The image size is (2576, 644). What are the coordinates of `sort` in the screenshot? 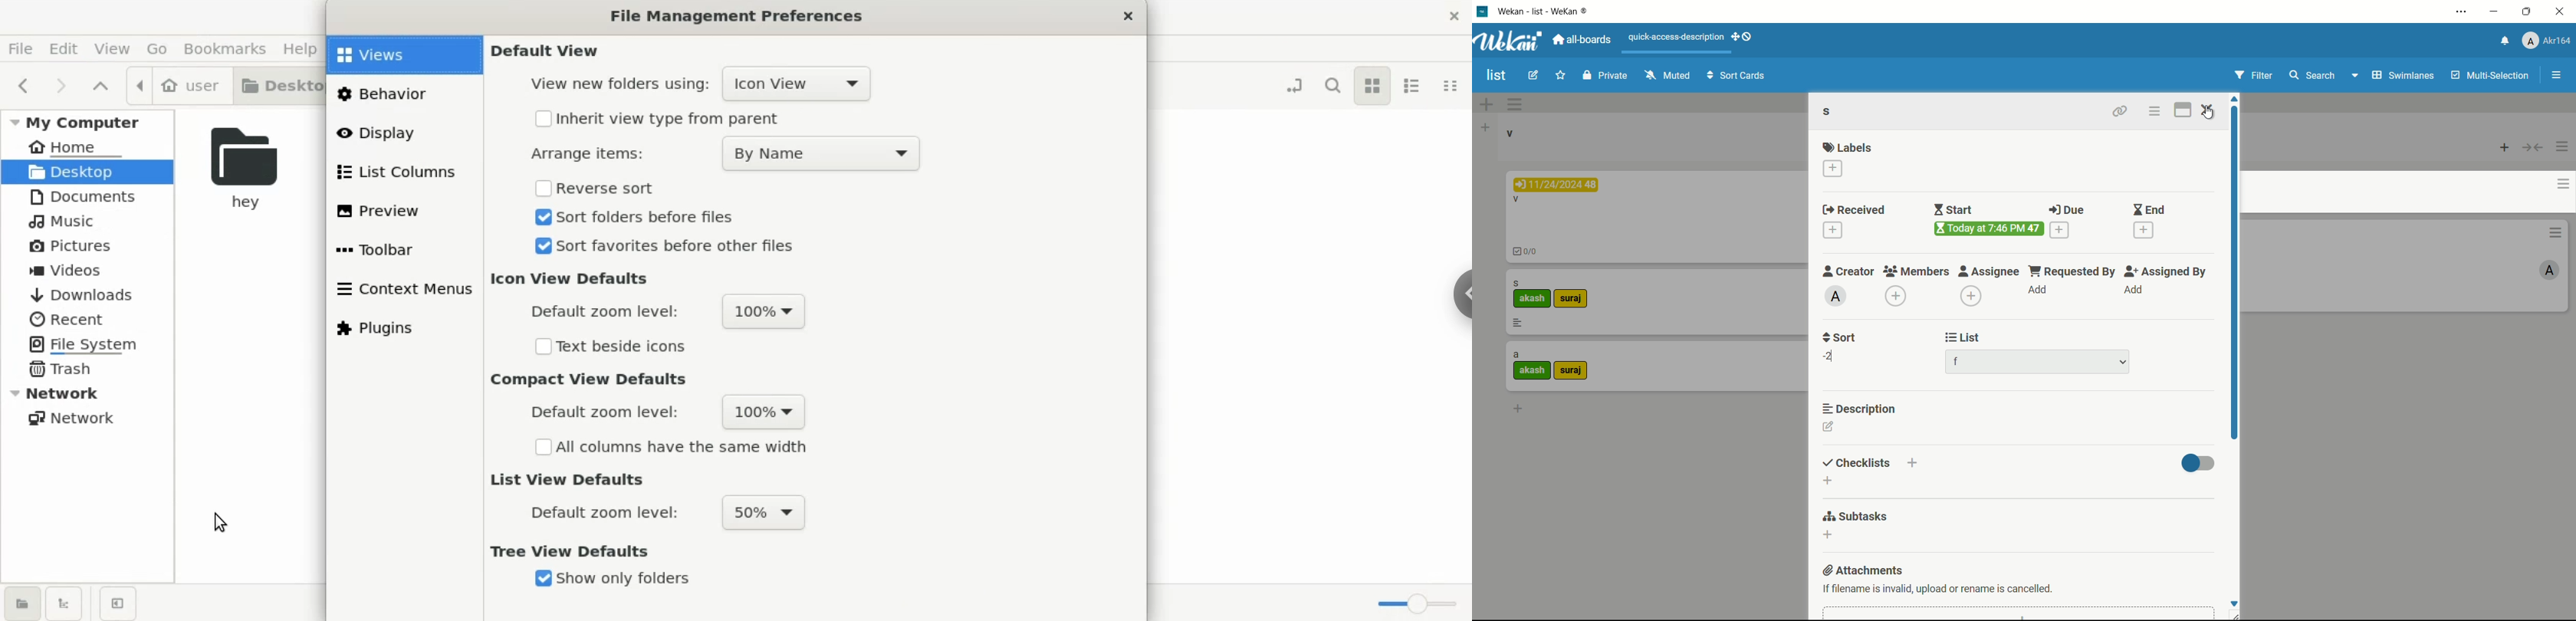 It's located at (1839, 337).